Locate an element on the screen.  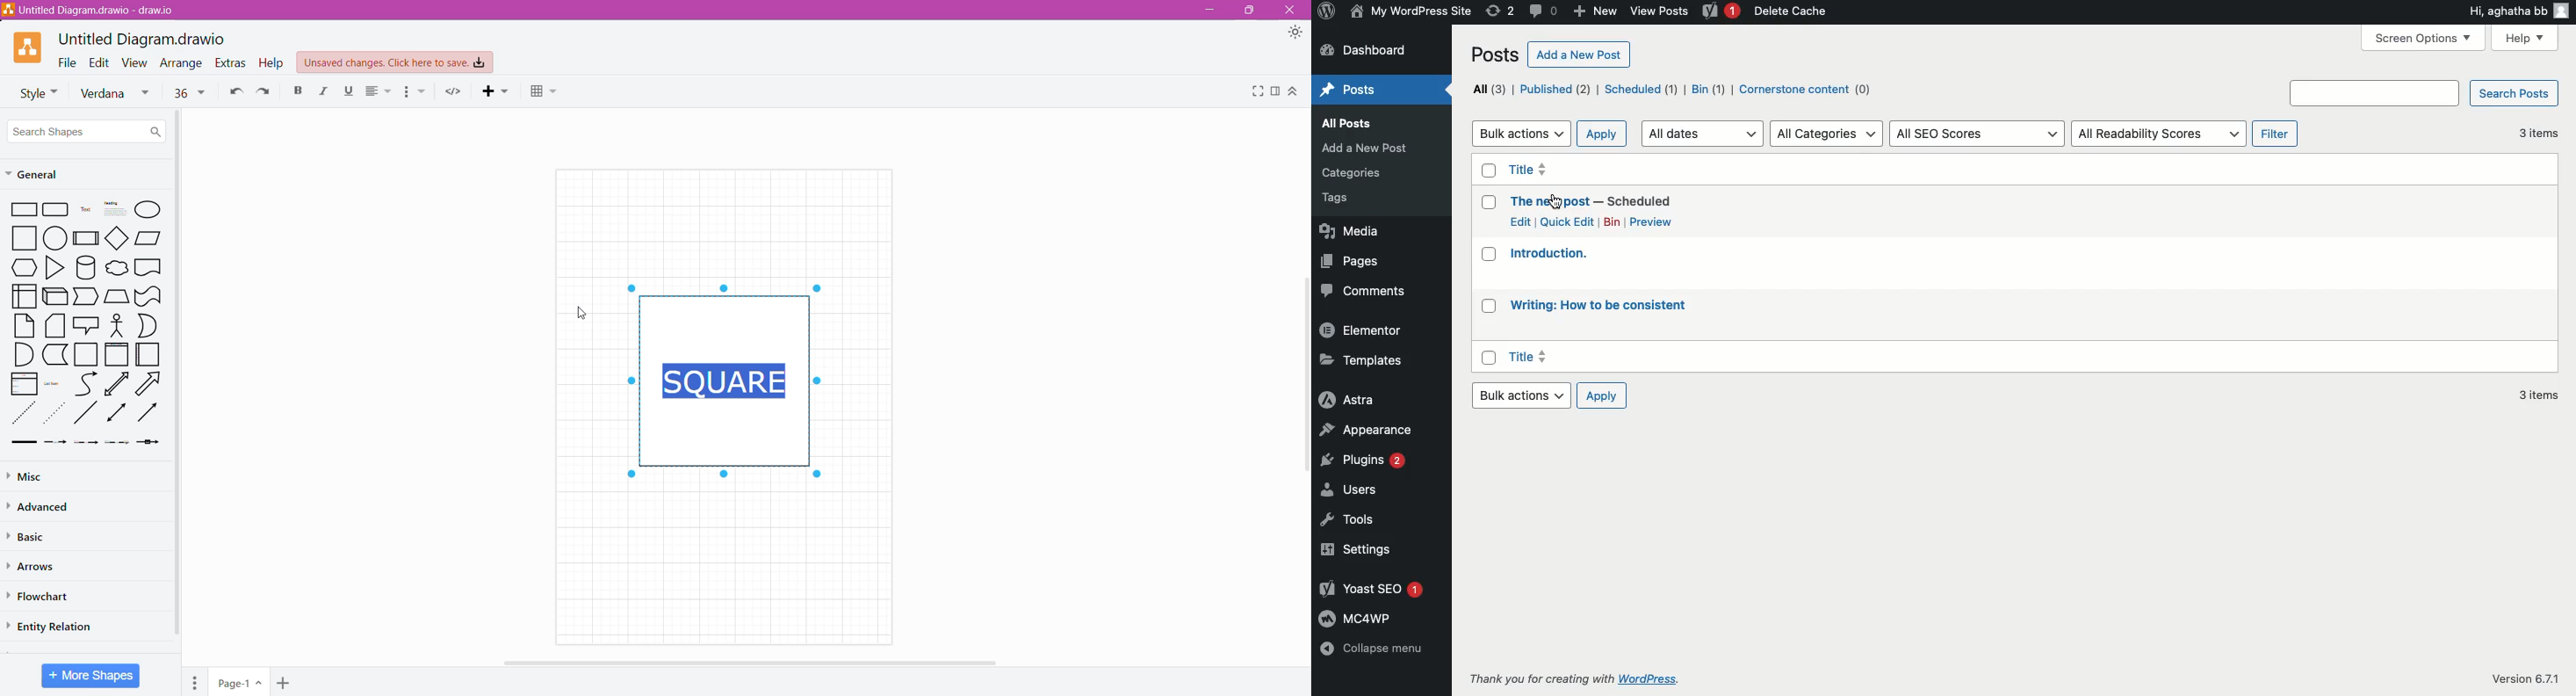
checkbox is located at coordinates (1489, 305).